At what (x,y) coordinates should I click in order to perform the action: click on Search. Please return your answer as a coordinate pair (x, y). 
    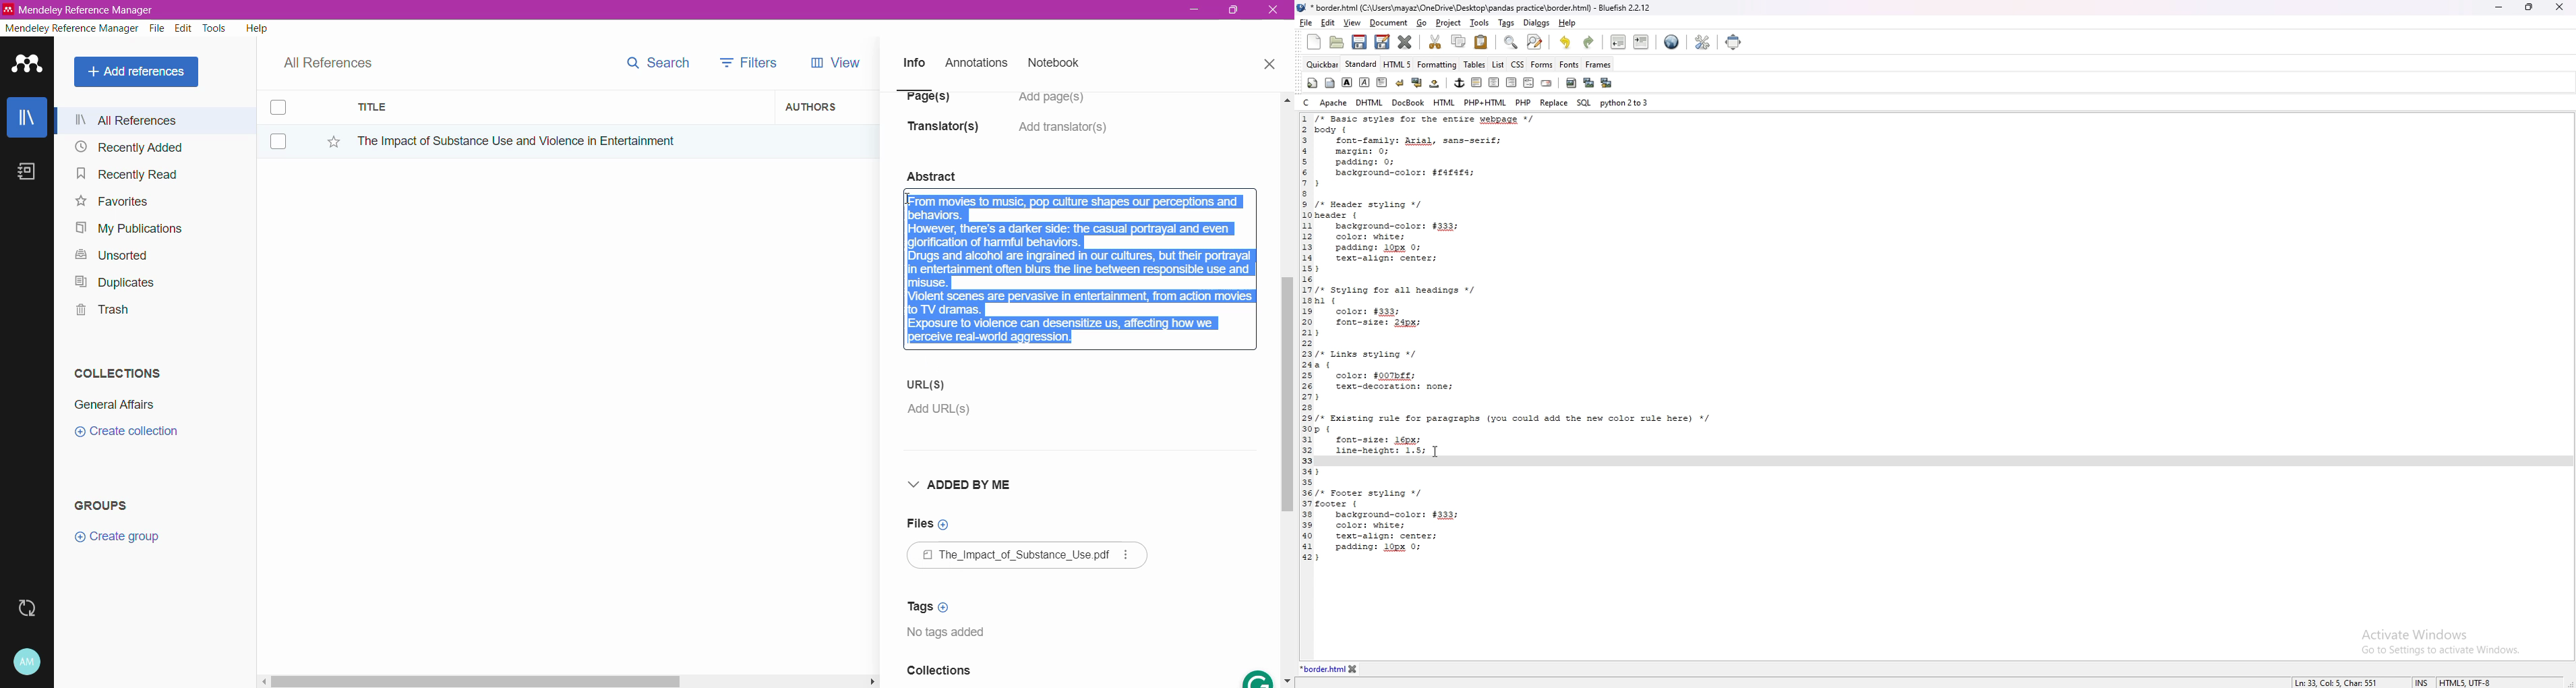
    Looking at the image, I should click on (657, 60).